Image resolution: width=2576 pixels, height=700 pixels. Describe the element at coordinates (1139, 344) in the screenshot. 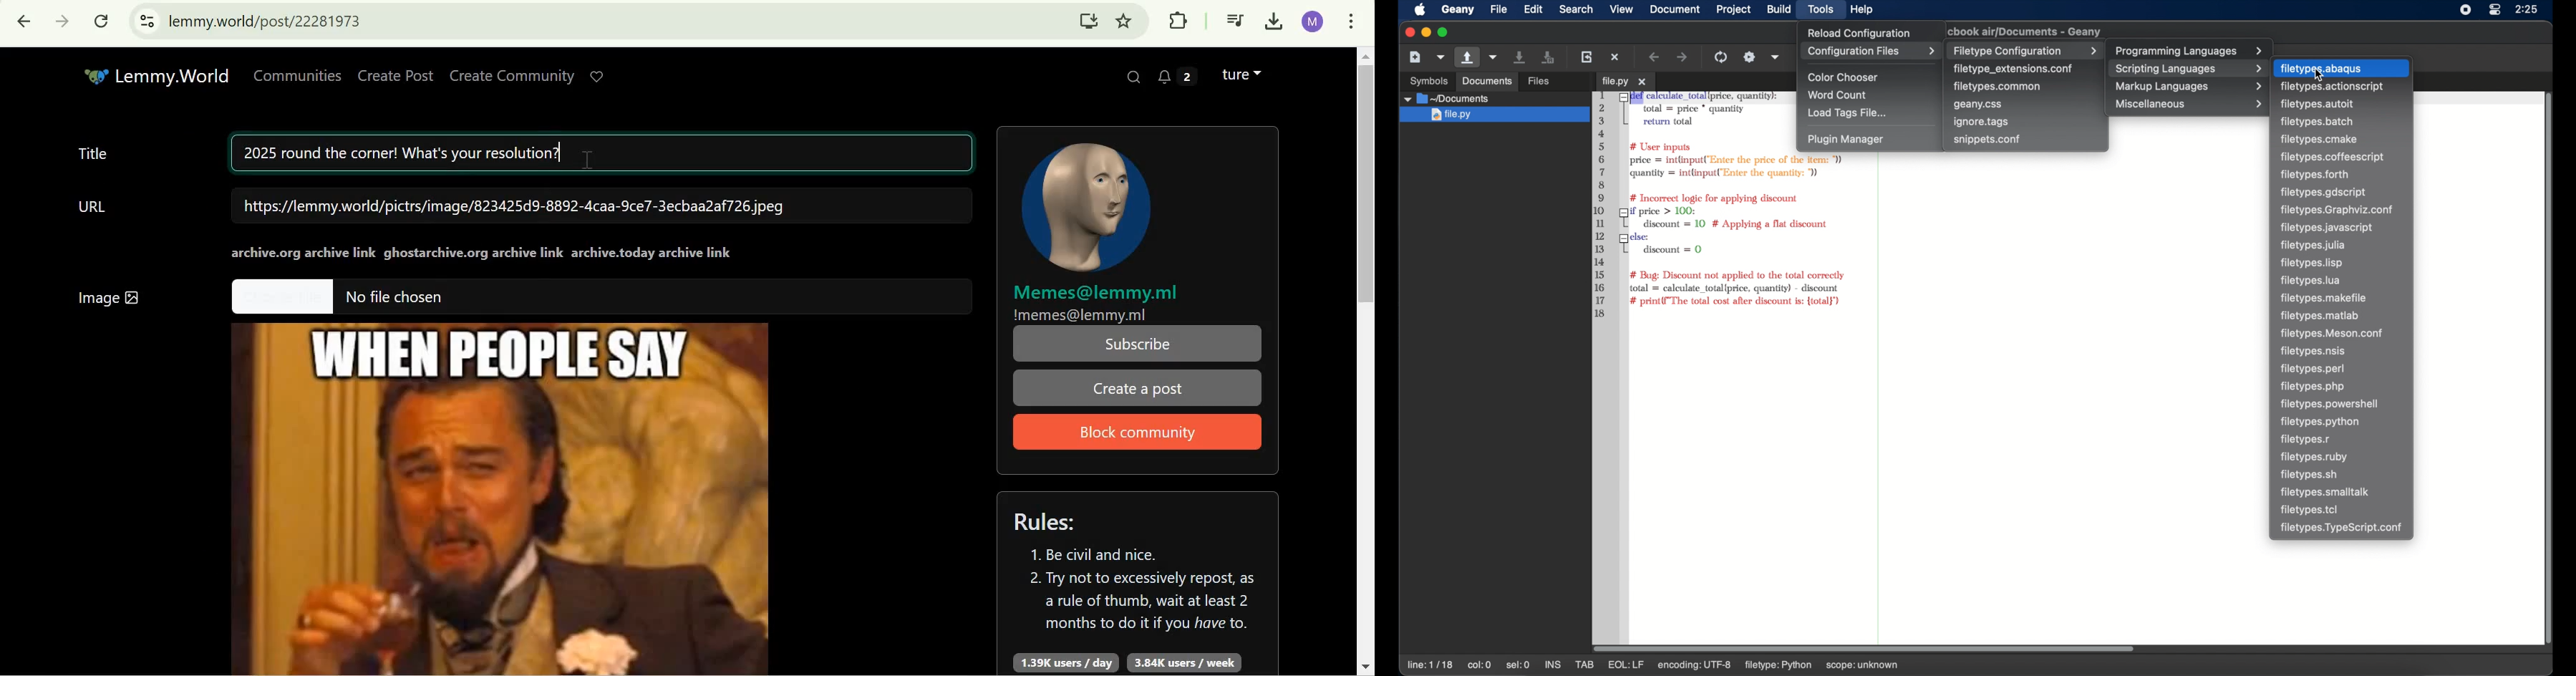

I see `Subscribe` at that location.